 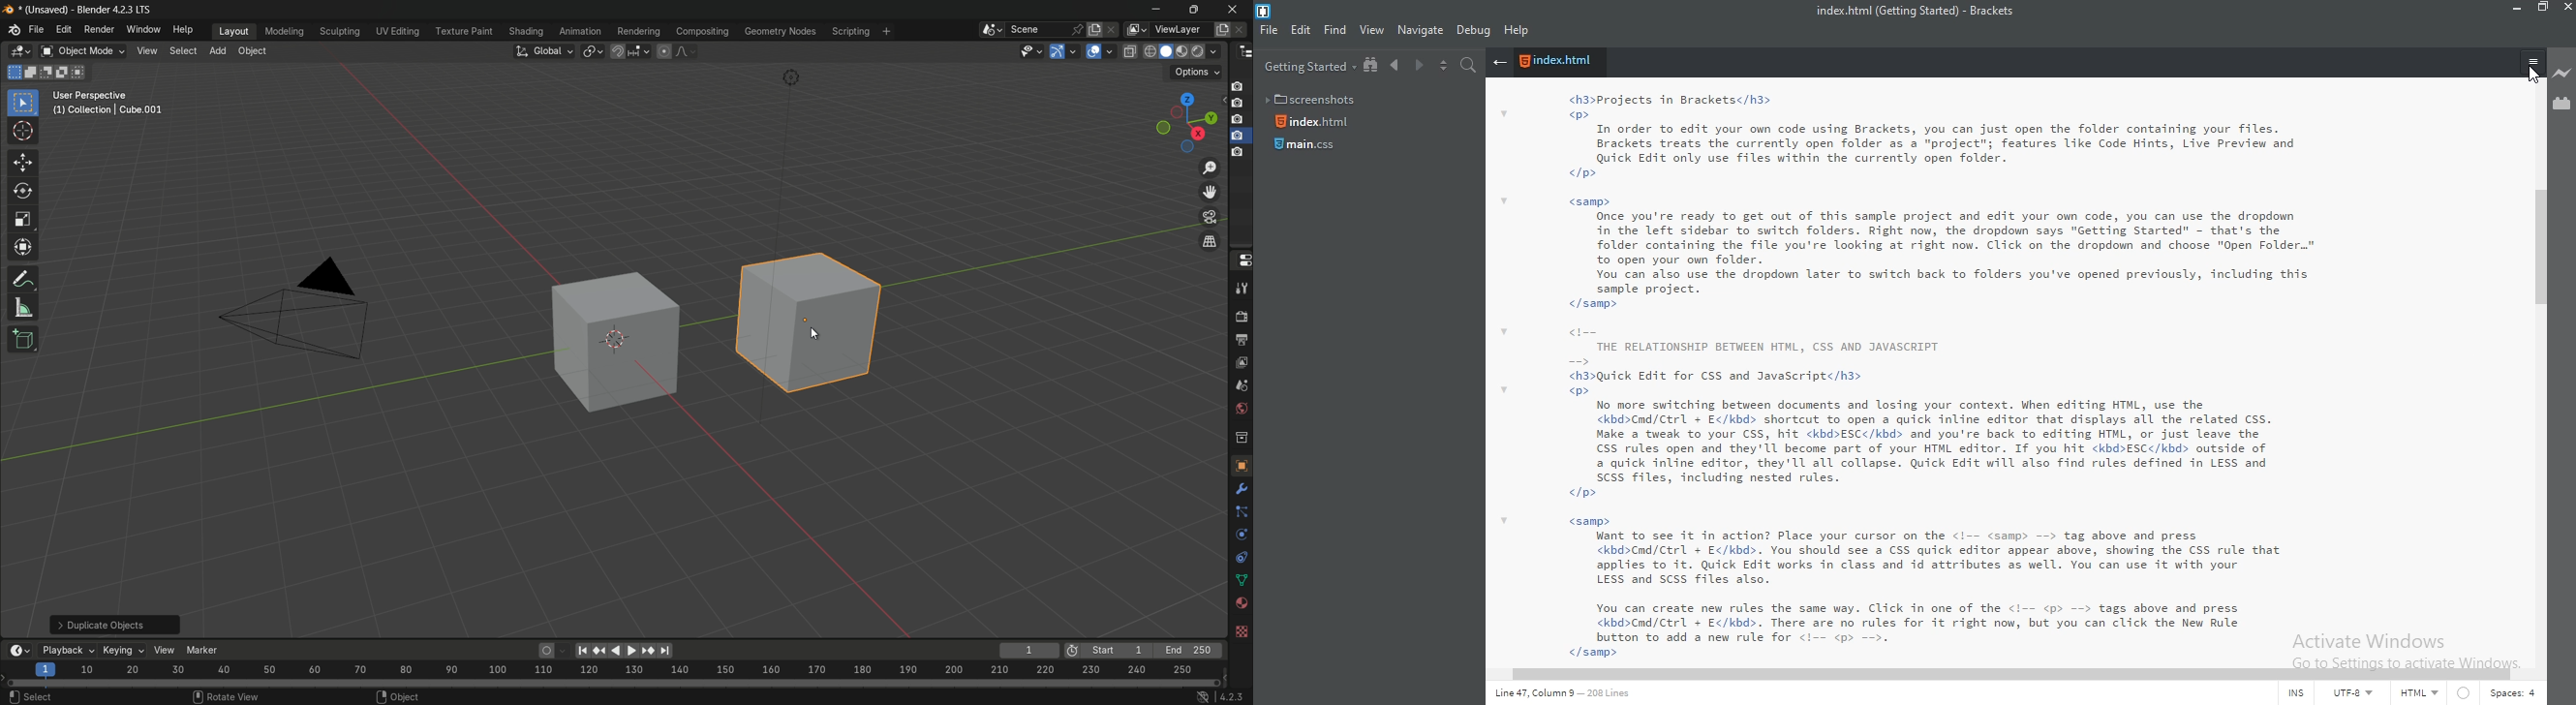 What do you see at coordinates (20, 52) in the screenshot?
I see `3D viewport` at bounding box center [20, 52].